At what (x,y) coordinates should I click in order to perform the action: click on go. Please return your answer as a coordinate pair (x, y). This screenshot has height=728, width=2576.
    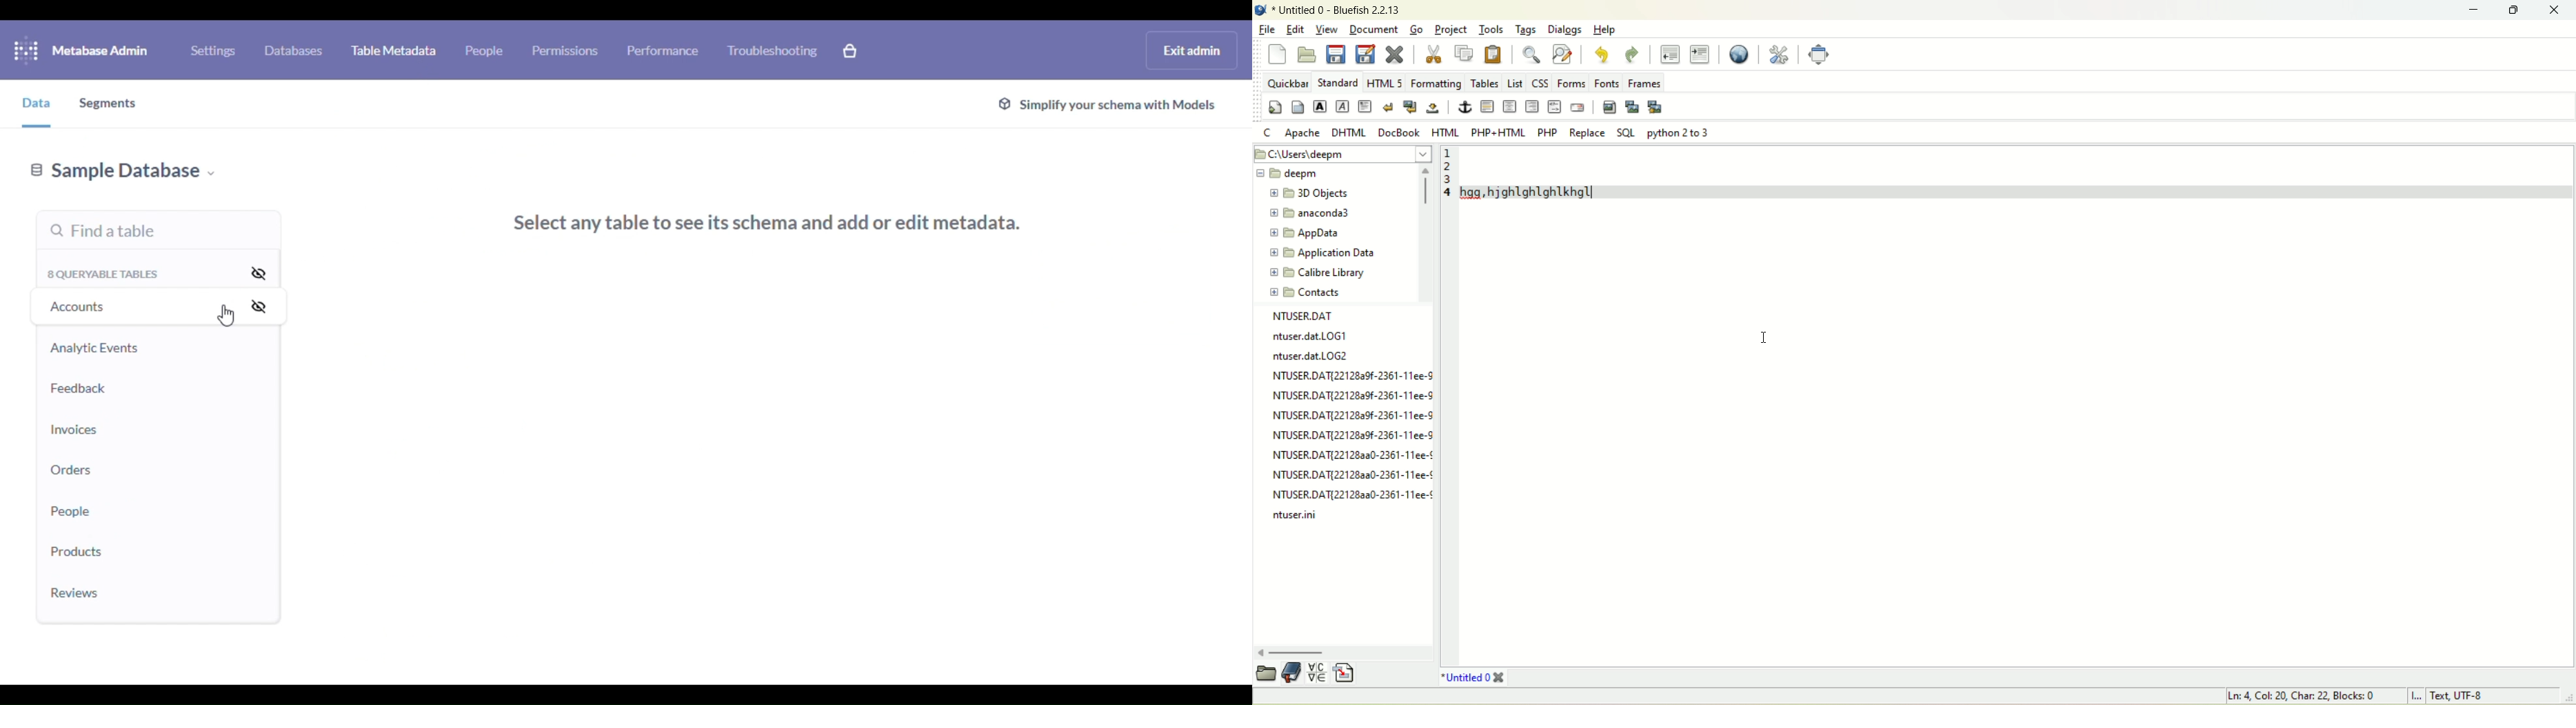
    Looking at the image, I should click on (1418, 30).